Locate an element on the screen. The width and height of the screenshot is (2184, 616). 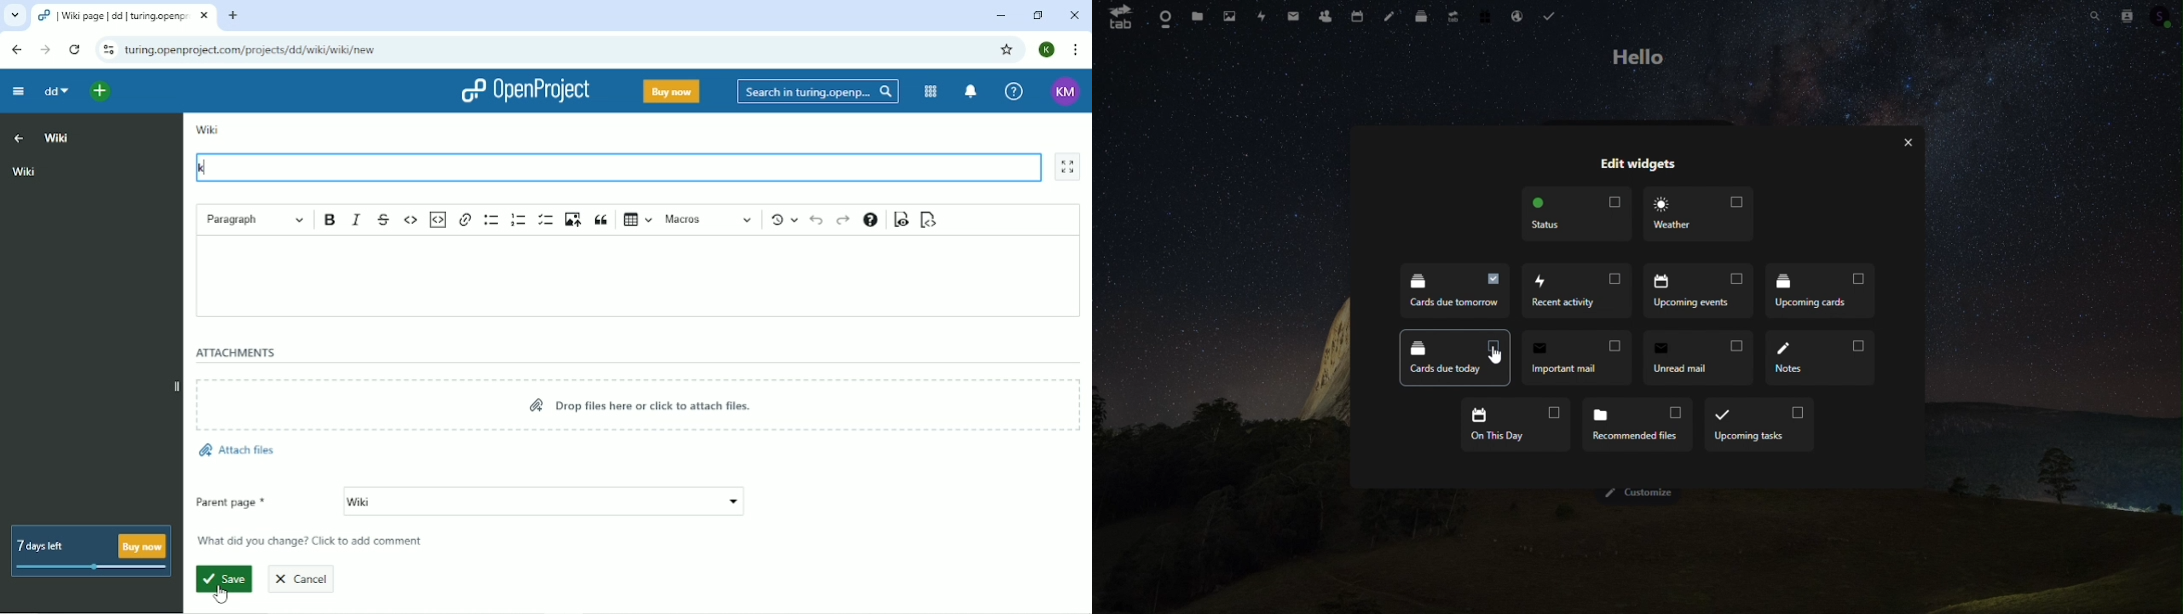
Text formatting help is located at coordinates (871, 220).